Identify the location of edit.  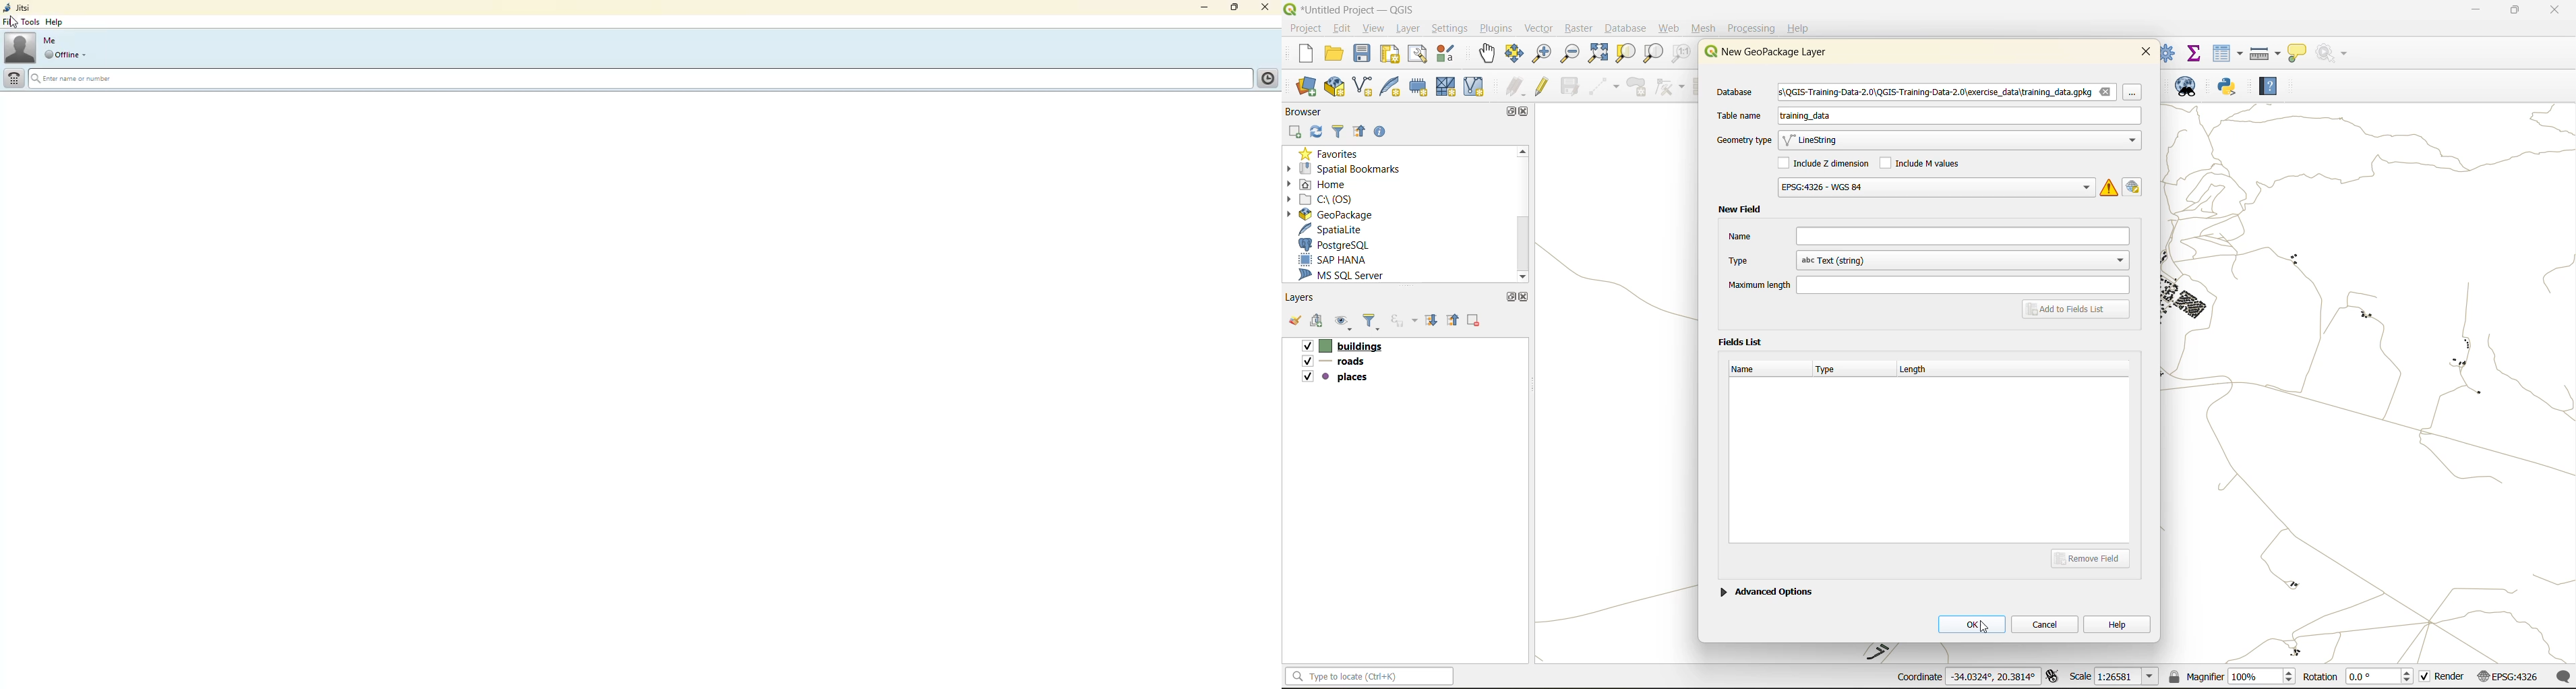
(1343, 28).